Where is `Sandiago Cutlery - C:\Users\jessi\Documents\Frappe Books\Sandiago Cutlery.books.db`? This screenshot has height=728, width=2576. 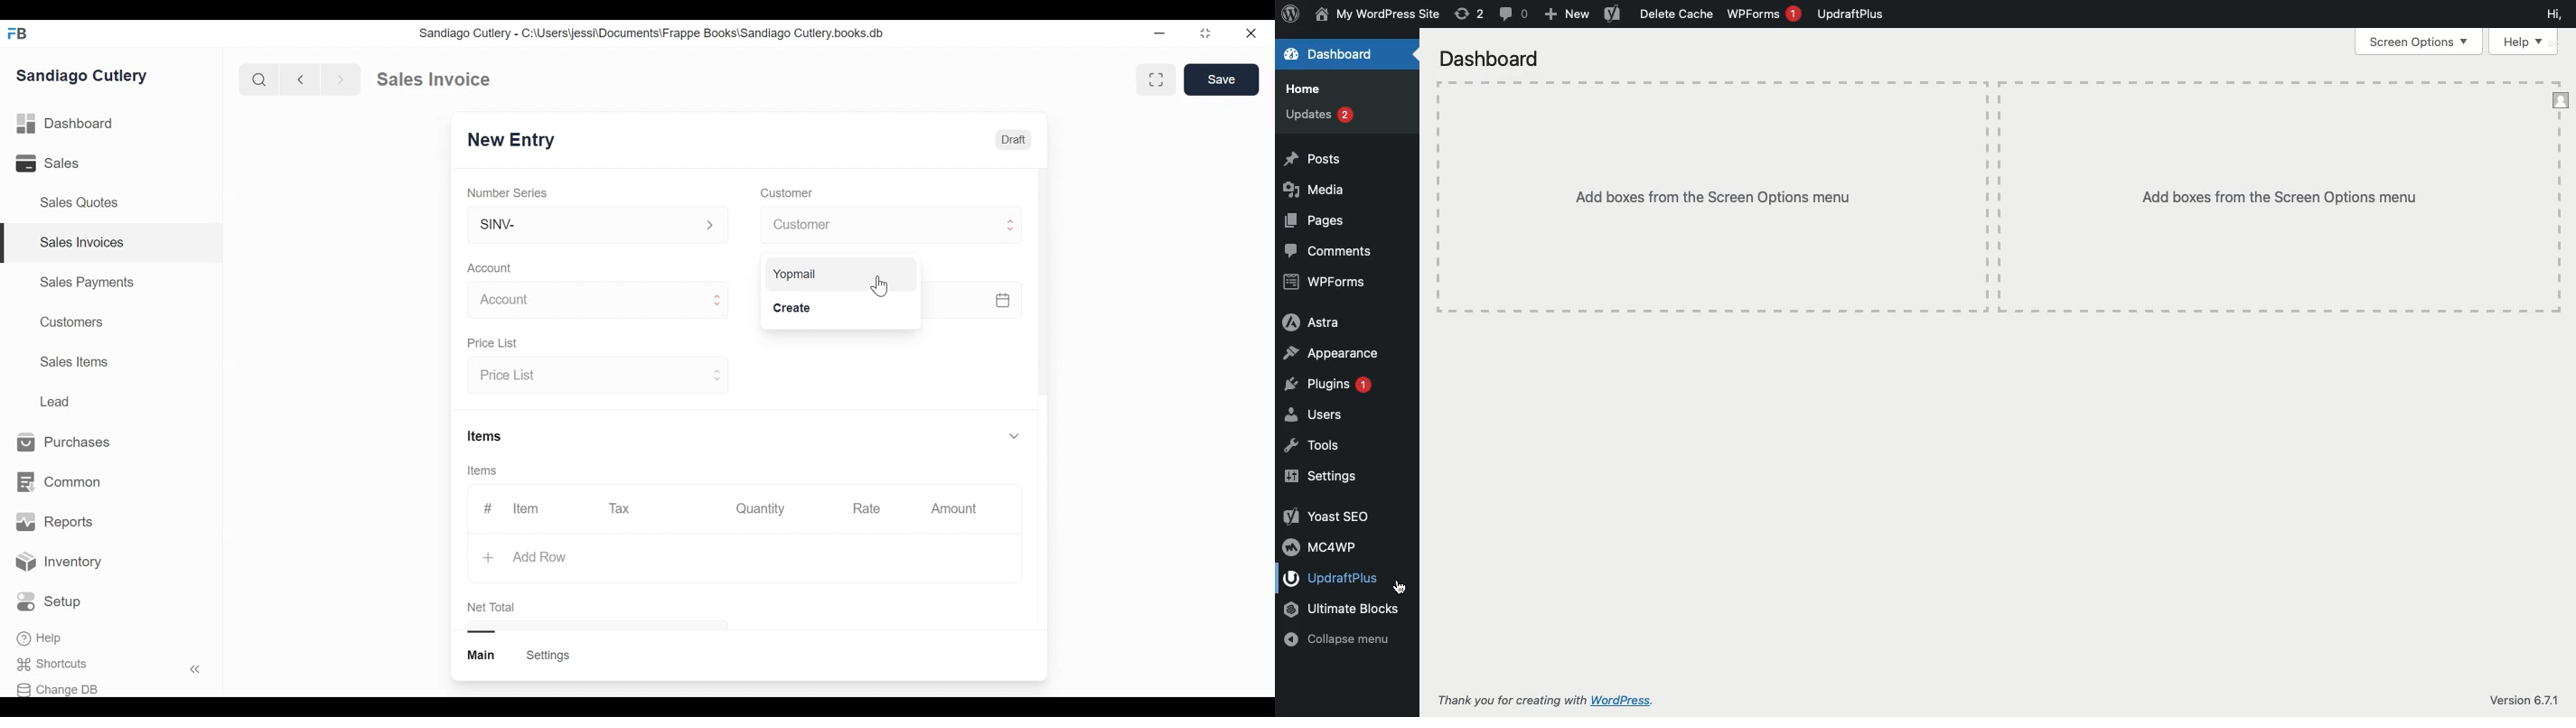 Sandiago Cutlery - C:\Users\jessi\Documents\Frappe Books\Sandiago Cutlery.books.db is located at coordinates (650, 33).